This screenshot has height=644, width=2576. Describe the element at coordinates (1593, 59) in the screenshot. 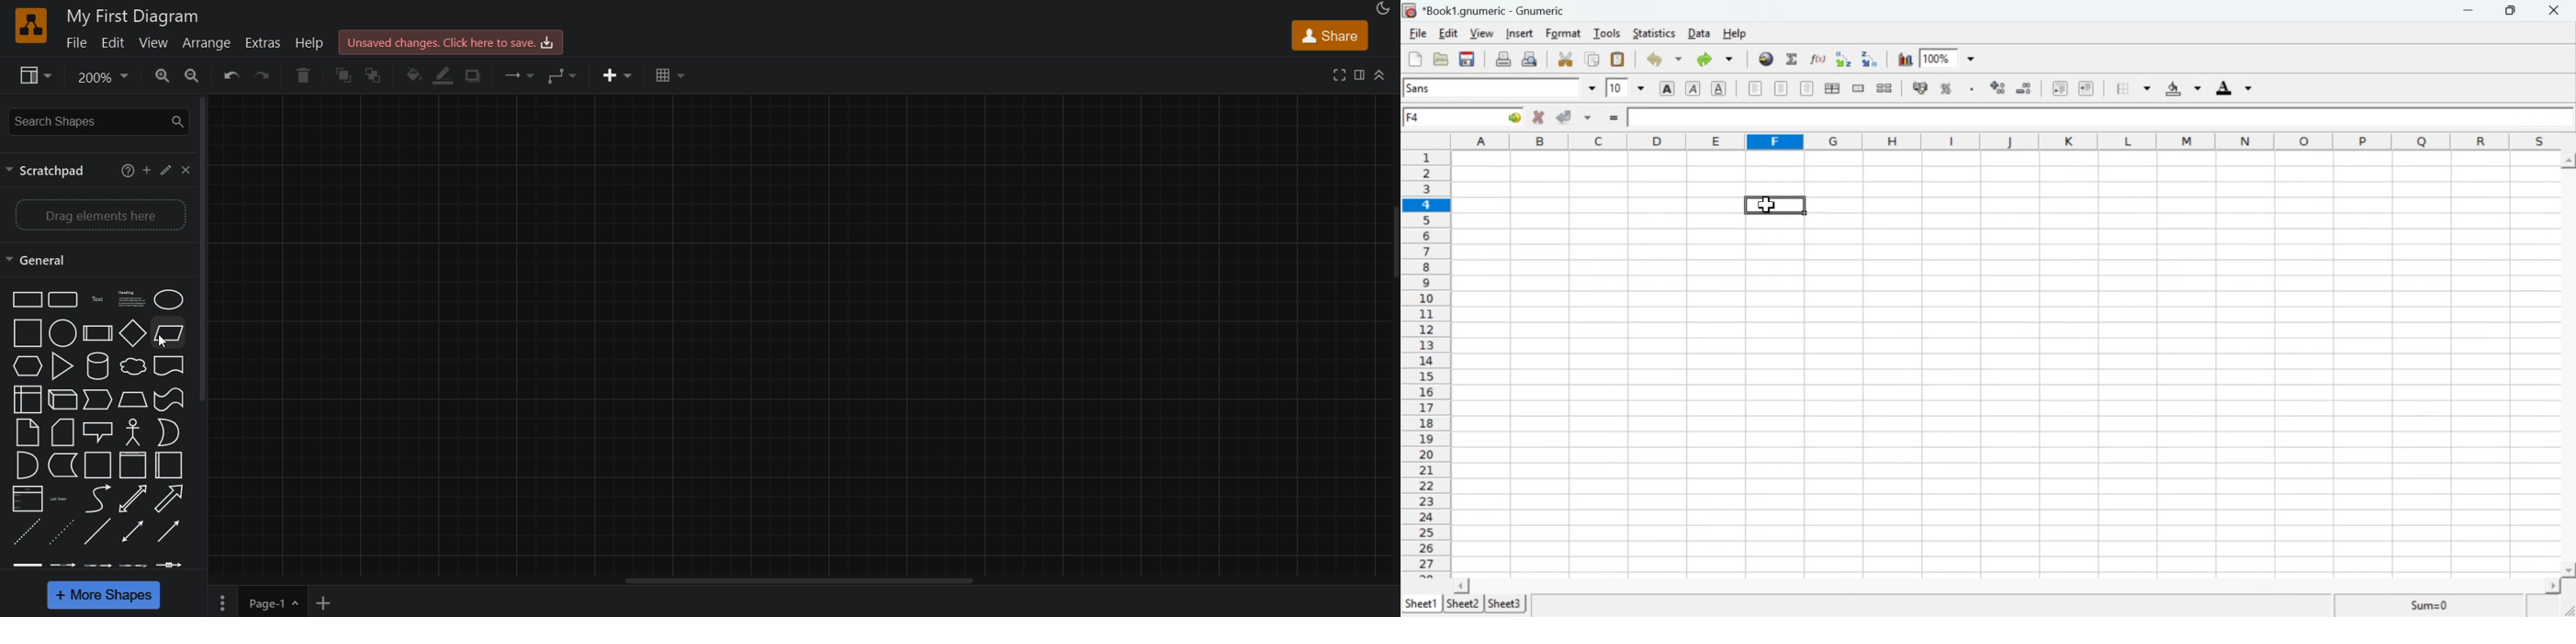

I see `Copy` at that location.